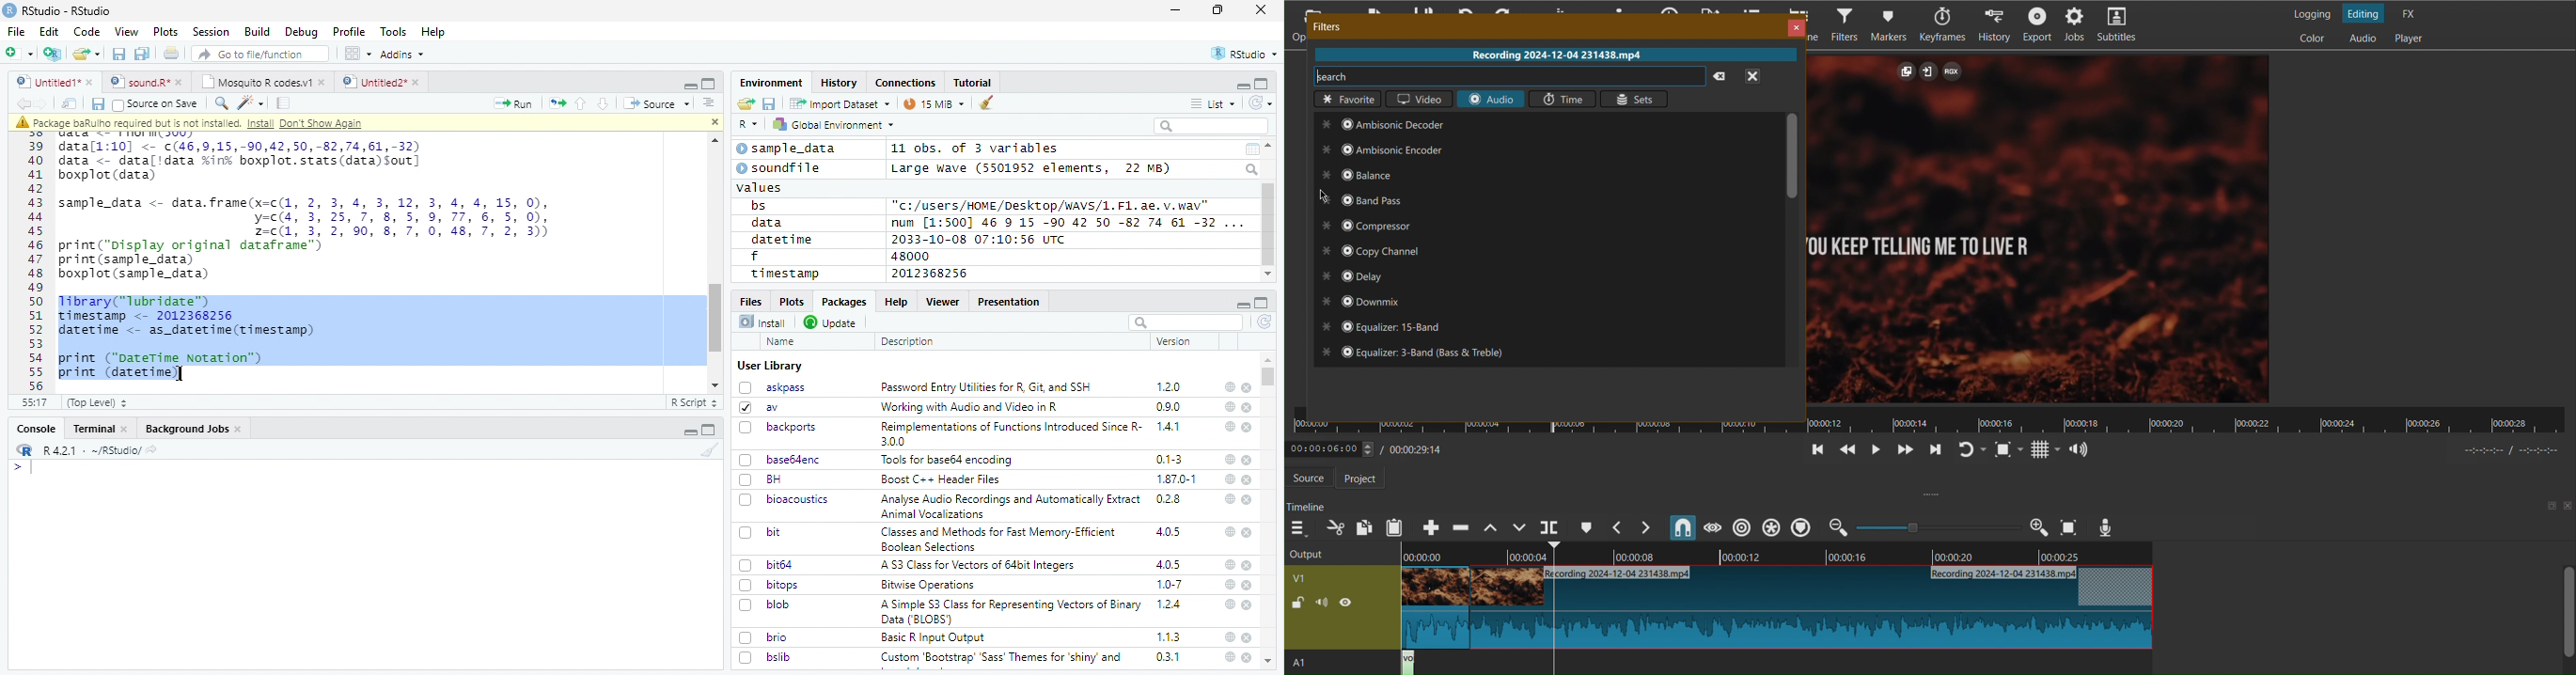 The height and width of the screenshot is (700, 2576). I want to click on help, so click(1228, 604).